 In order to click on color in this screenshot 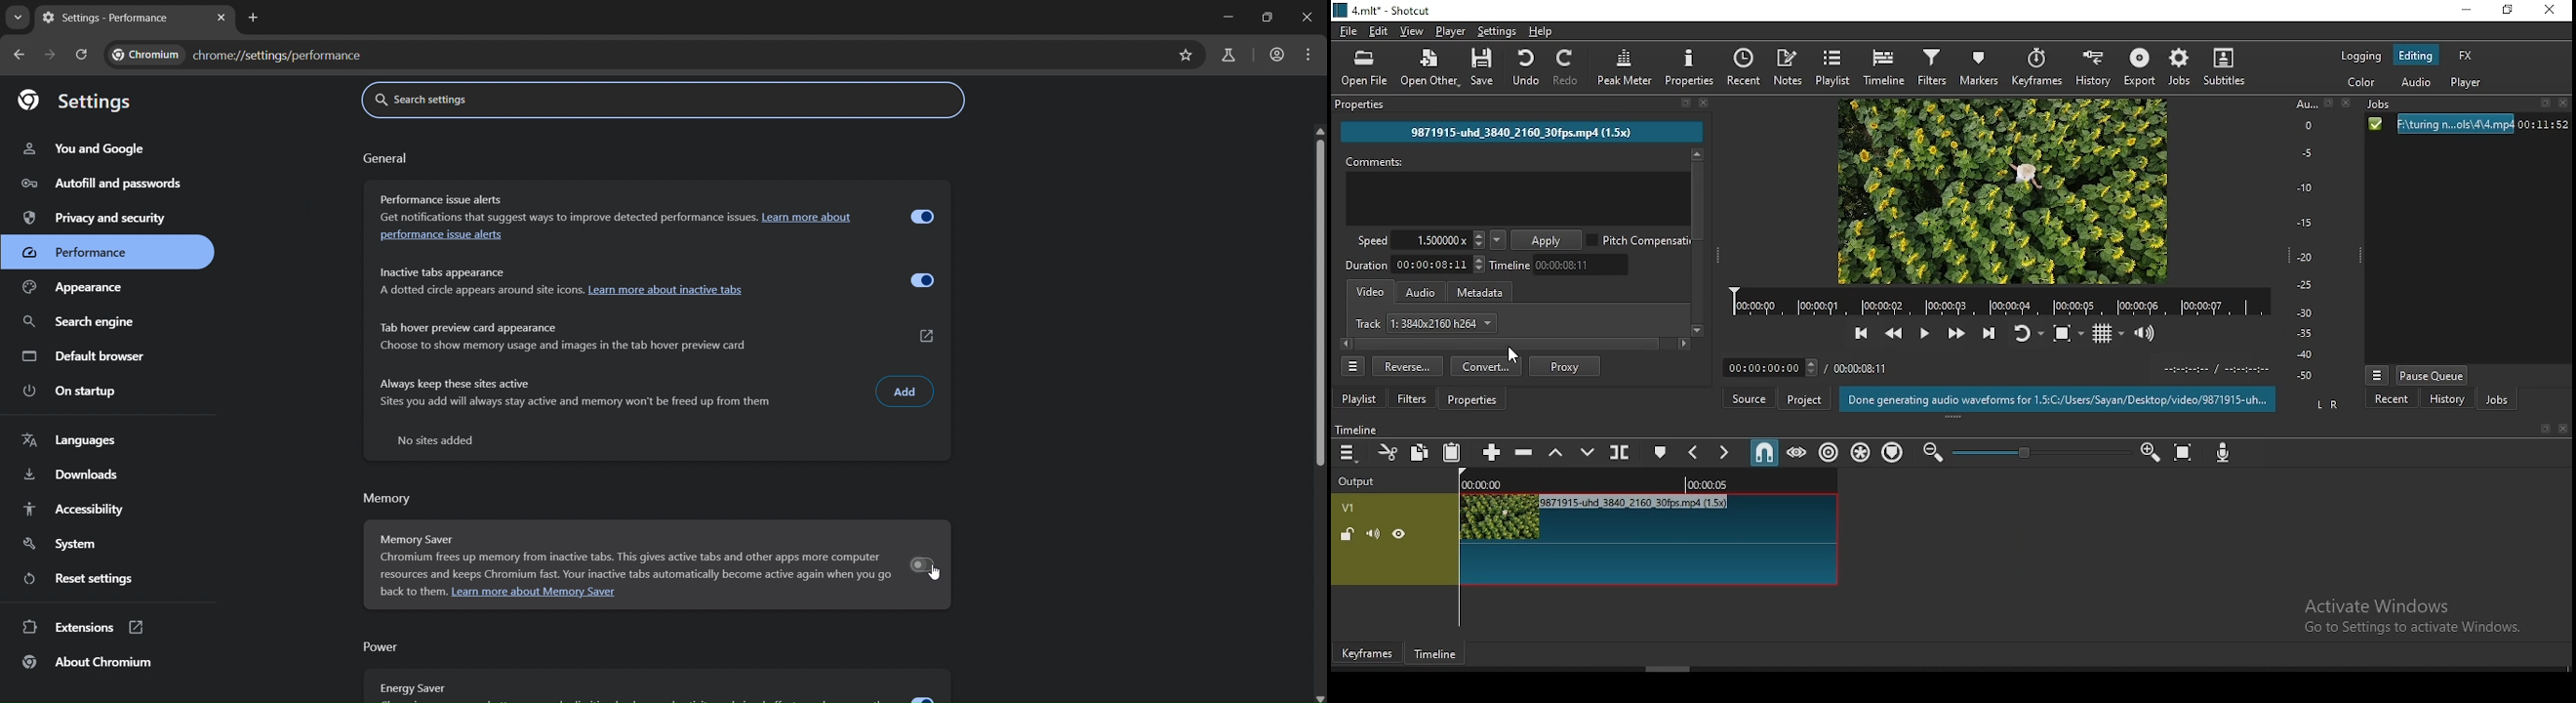, I will do `click(2363, 83)`.